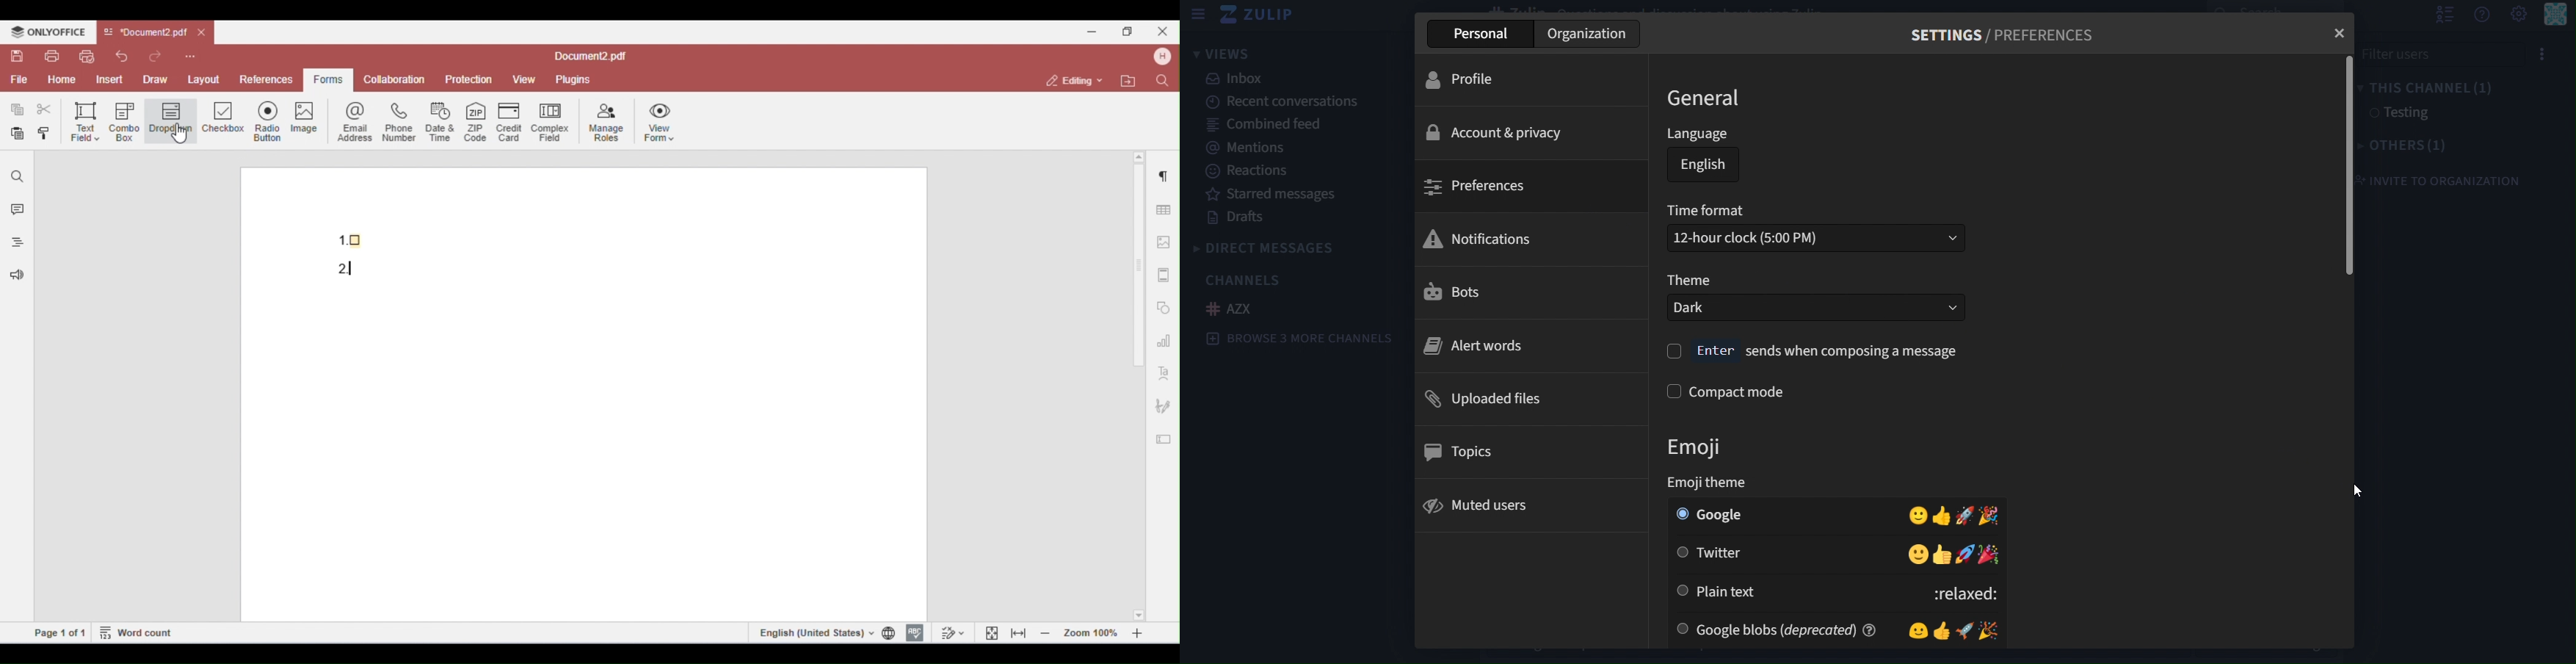 This screenshot has height=672, width=2576. Describe the element at coordinates (1259, 15) in the screenshot. I see `zulip` at that location.